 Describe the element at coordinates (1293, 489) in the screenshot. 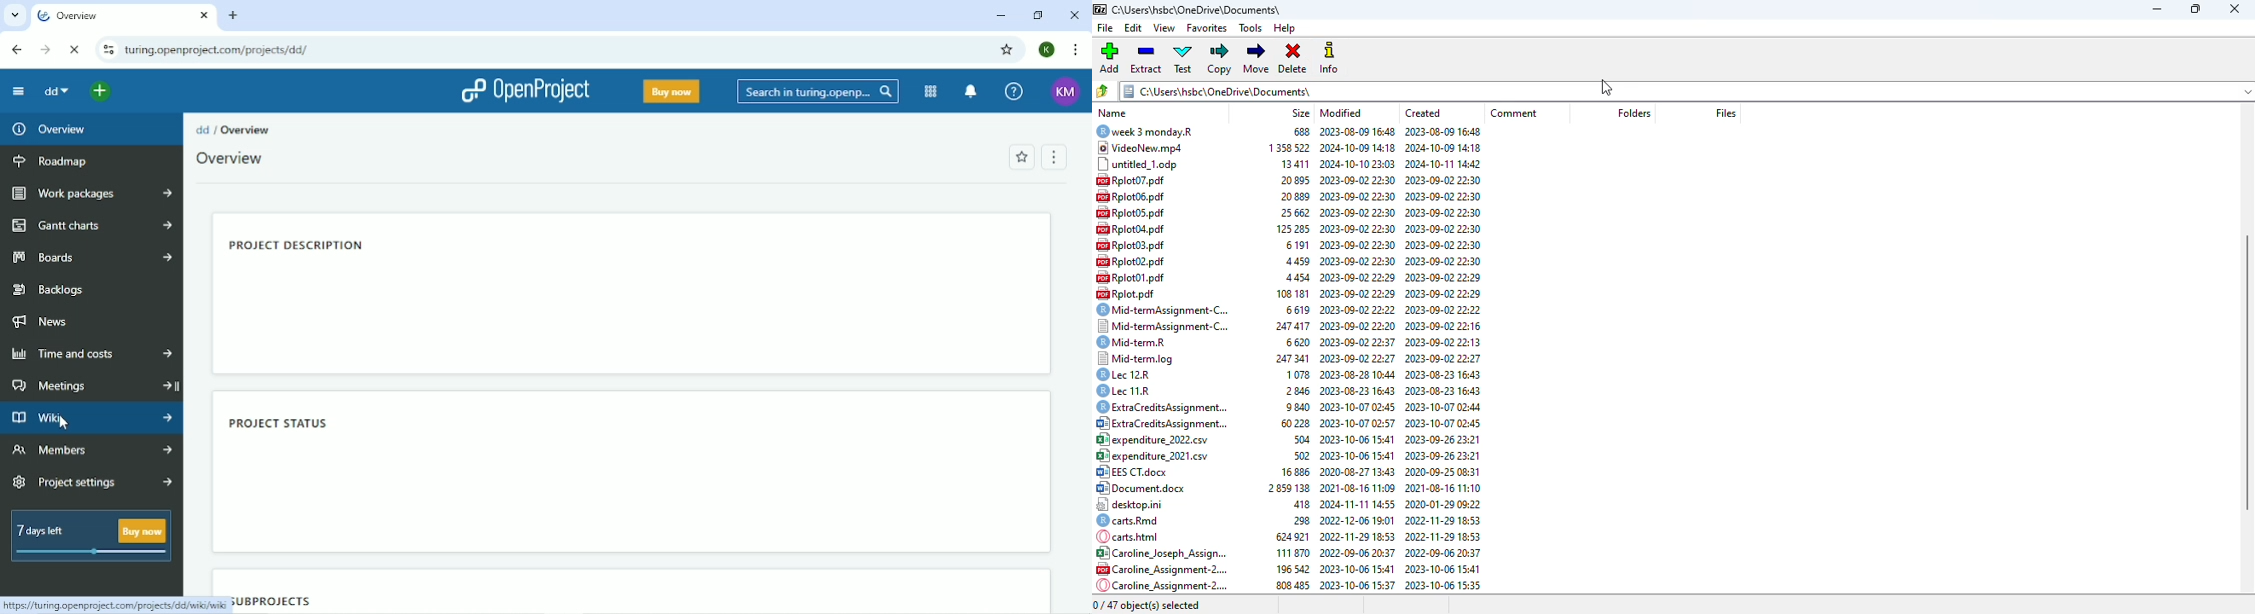

I see `2859138` at that location.